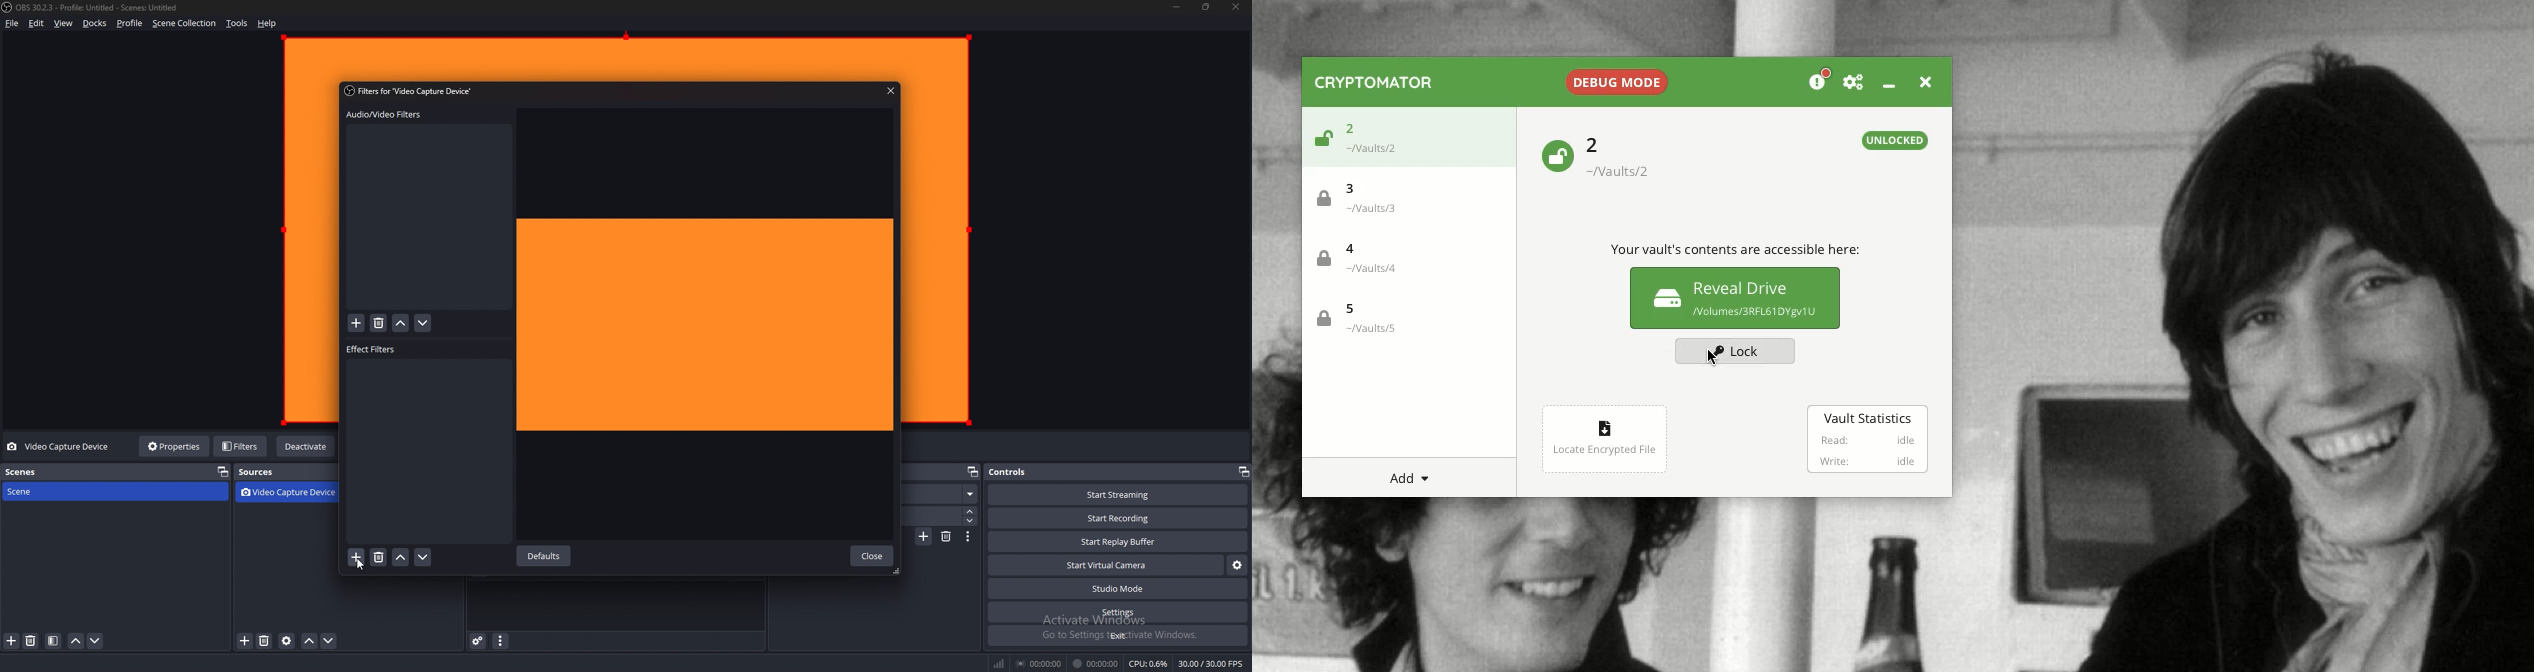 Image resolution: width=2548 pixels, height=672 pixels. What do you see at coordinates (241, 446) in the screenshot?
I see `filters` at bounding box center [241, 446].